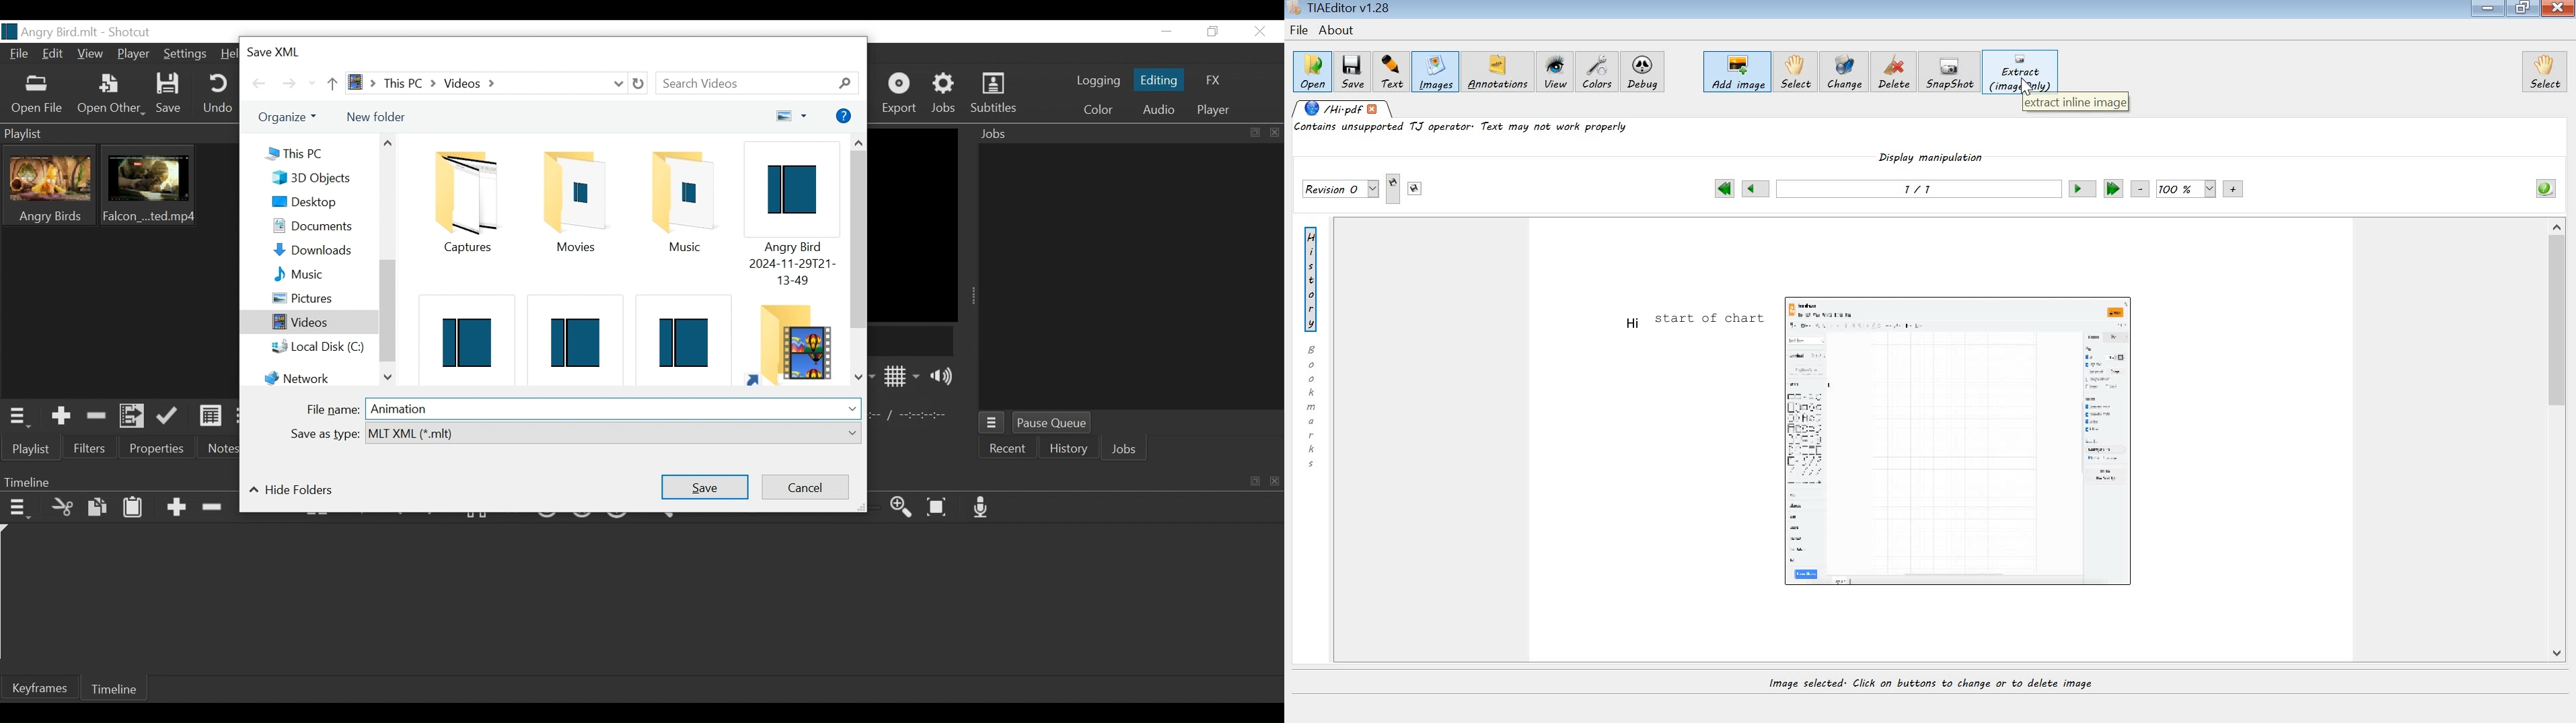 The width and height of the screenshot is (2576, 728). Describe the element at coordinates (33, 451) in the screenshot. I see `Playlist` at that location.